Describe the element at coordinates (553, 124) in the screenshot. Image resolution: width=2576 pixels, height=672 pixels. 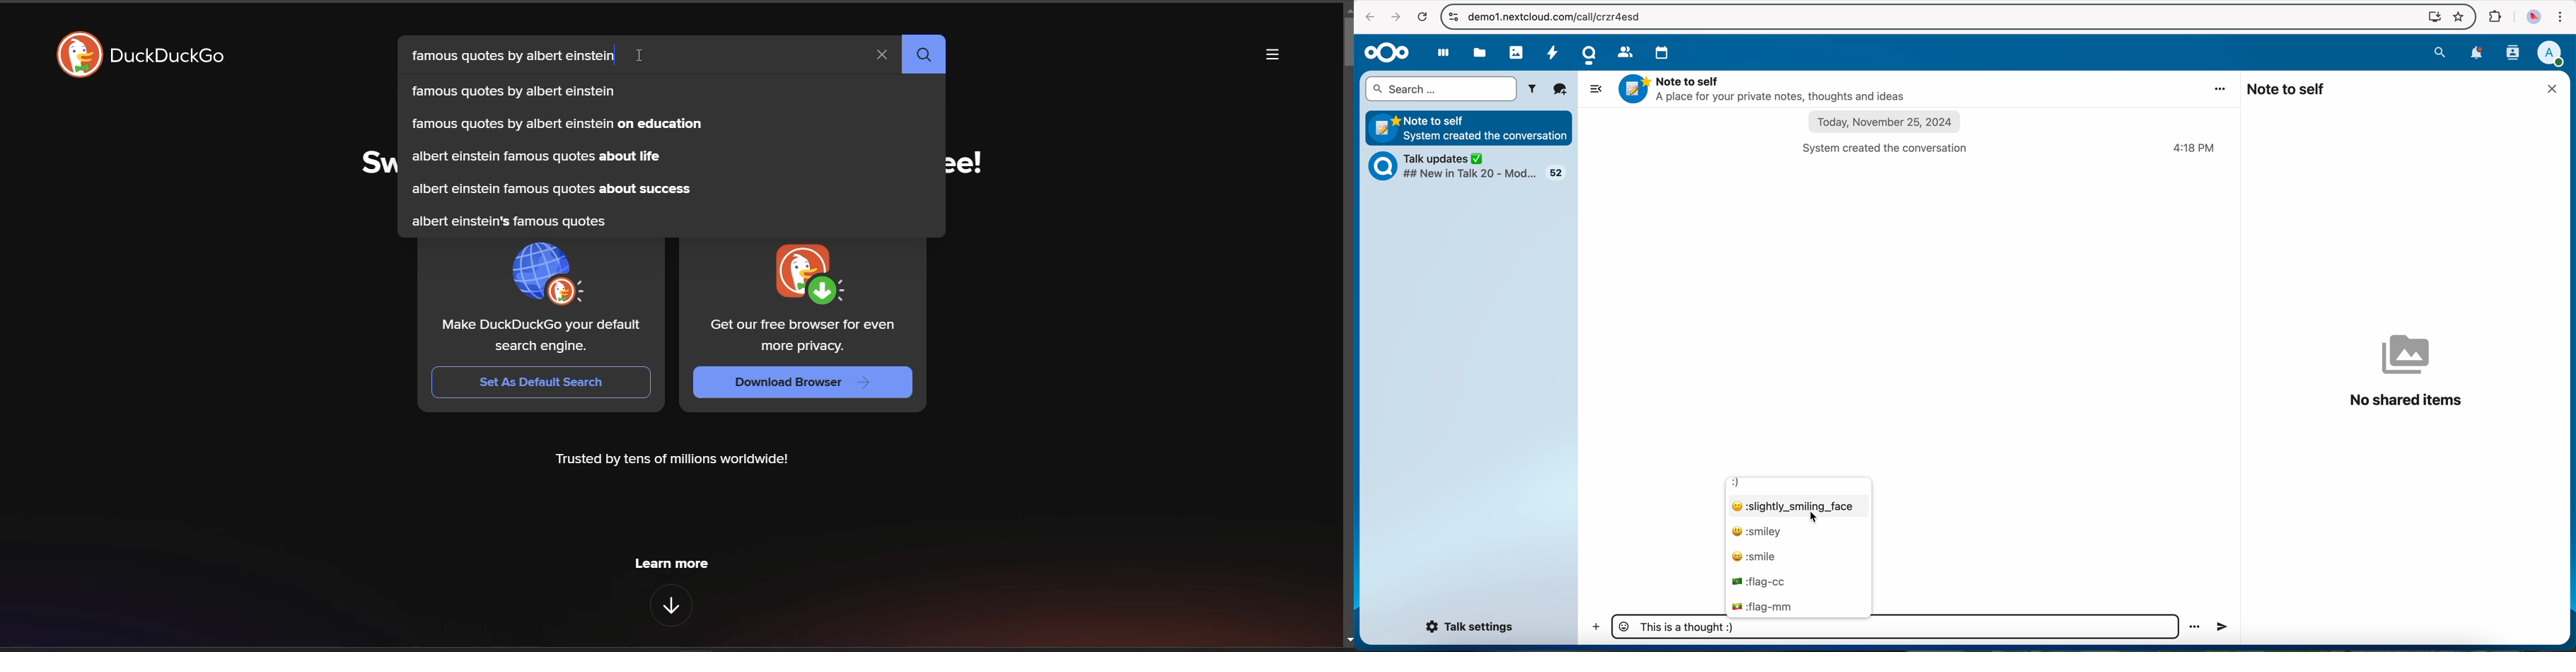
I see `famous quotes by albert einstein on education` at that location.